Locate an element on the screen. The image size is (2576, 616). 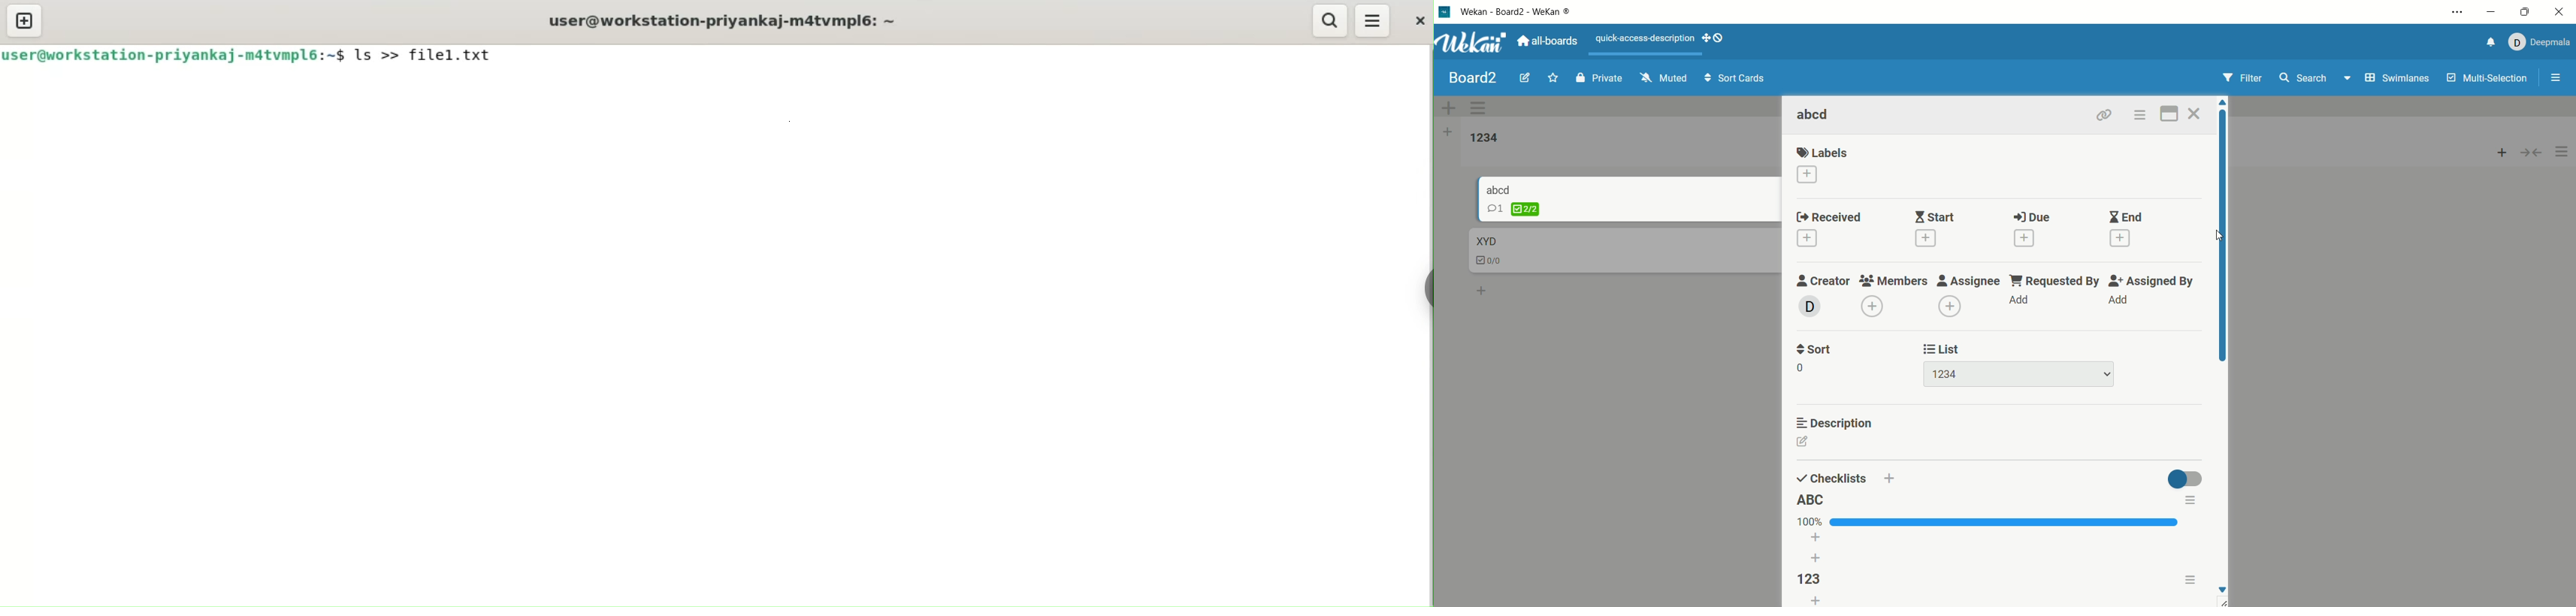
progress is located at coordinates (1989, 521).